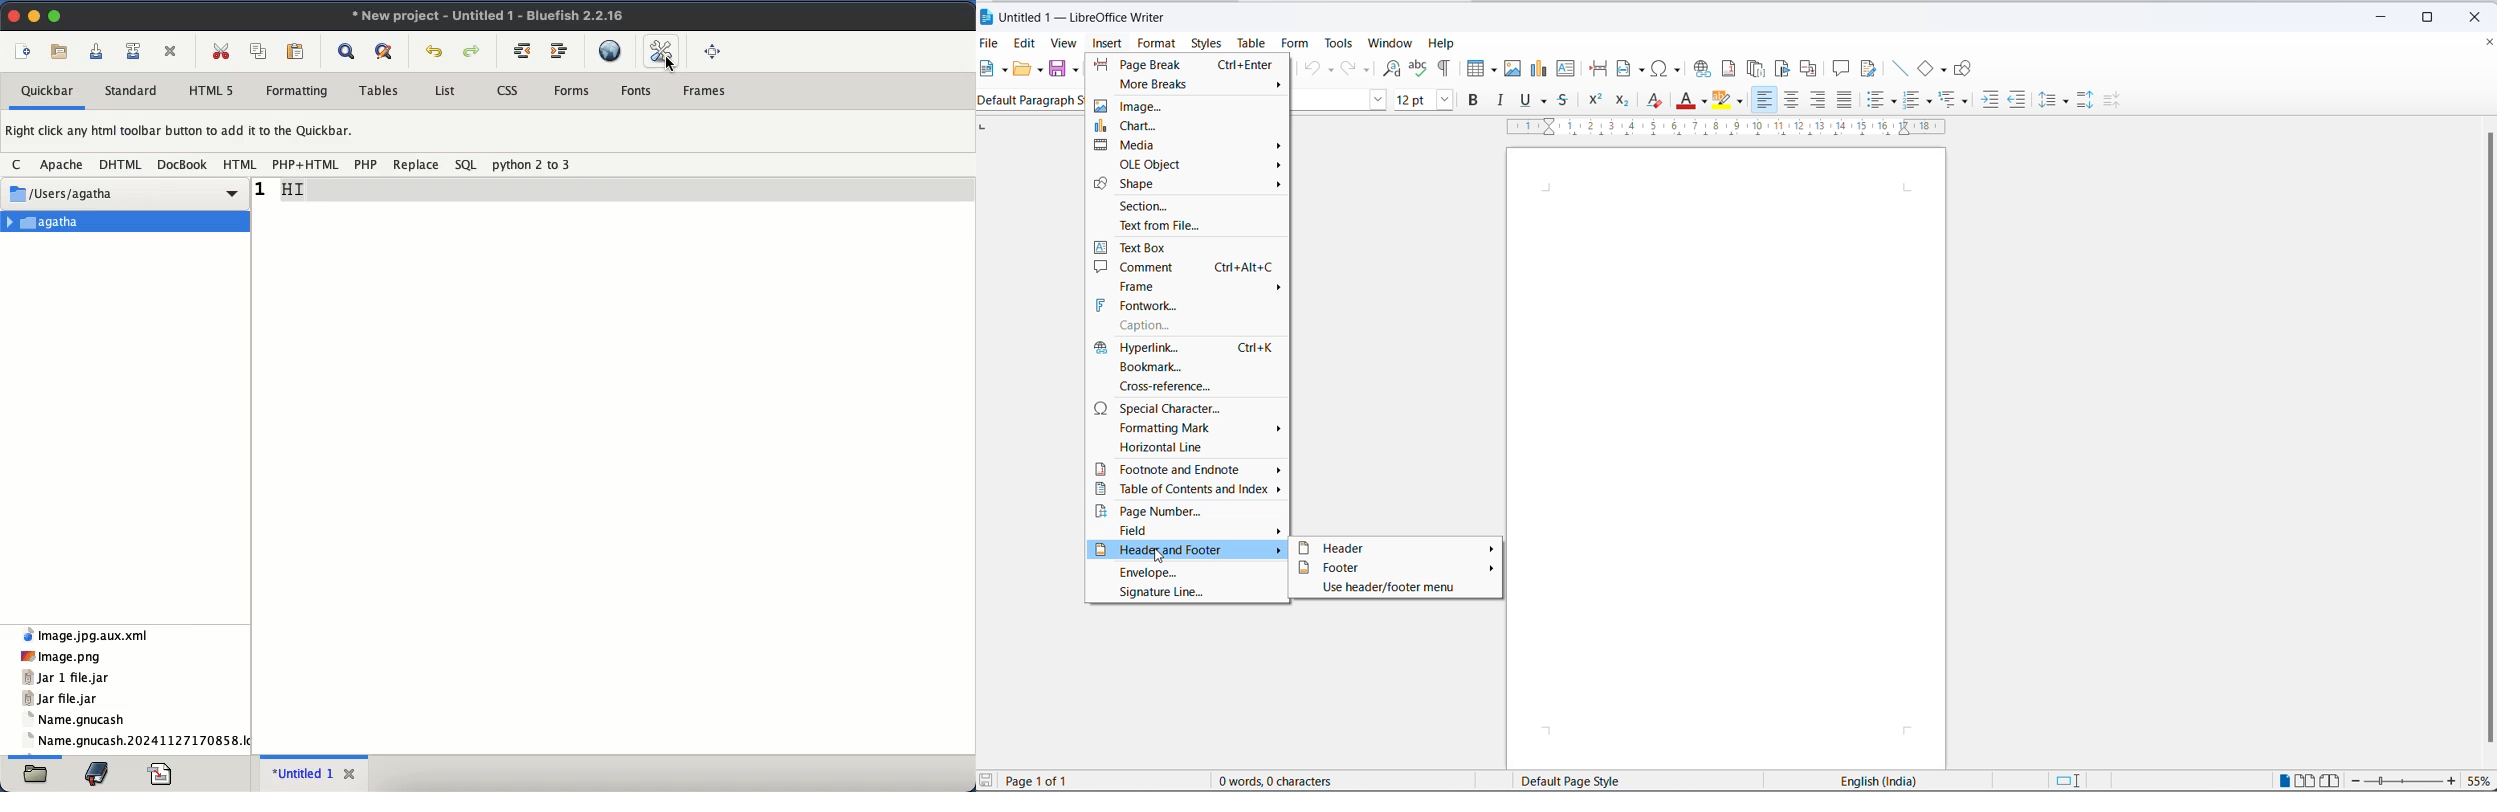 The image size is (2520, 812). I want to click on toggle formatting marks, so click(1446, 68).